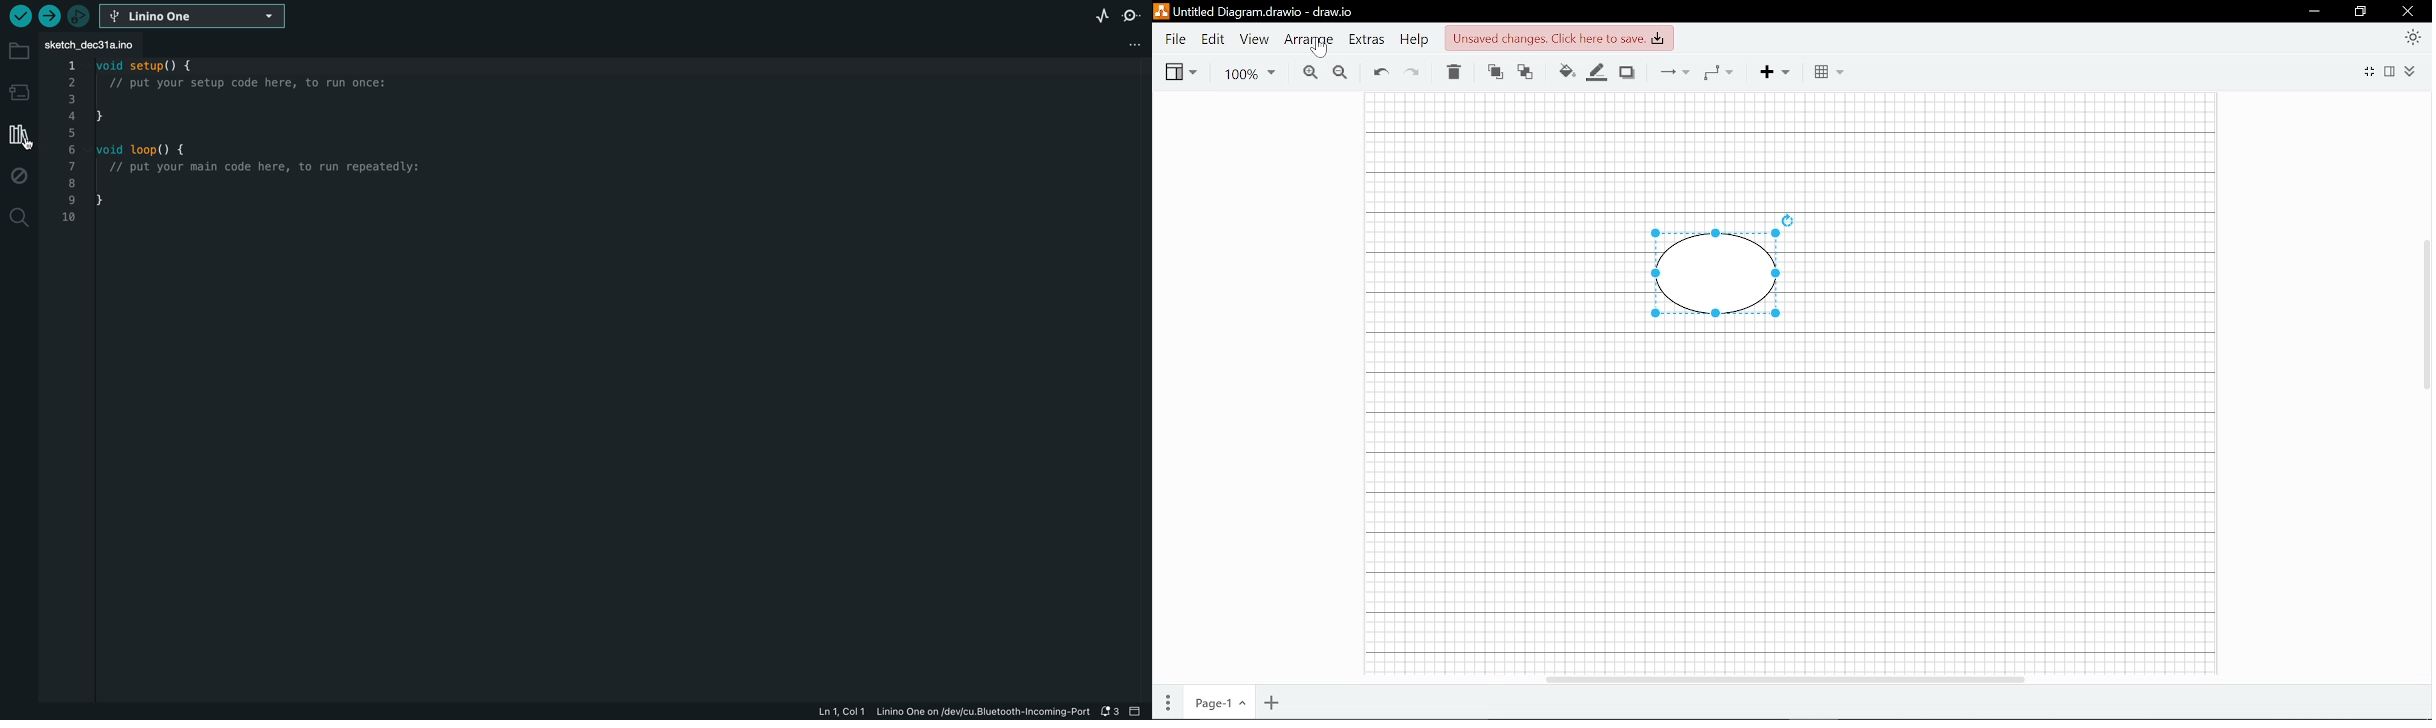 The image size is (2436, 728). I want to click on To front, so click(1495, 73).